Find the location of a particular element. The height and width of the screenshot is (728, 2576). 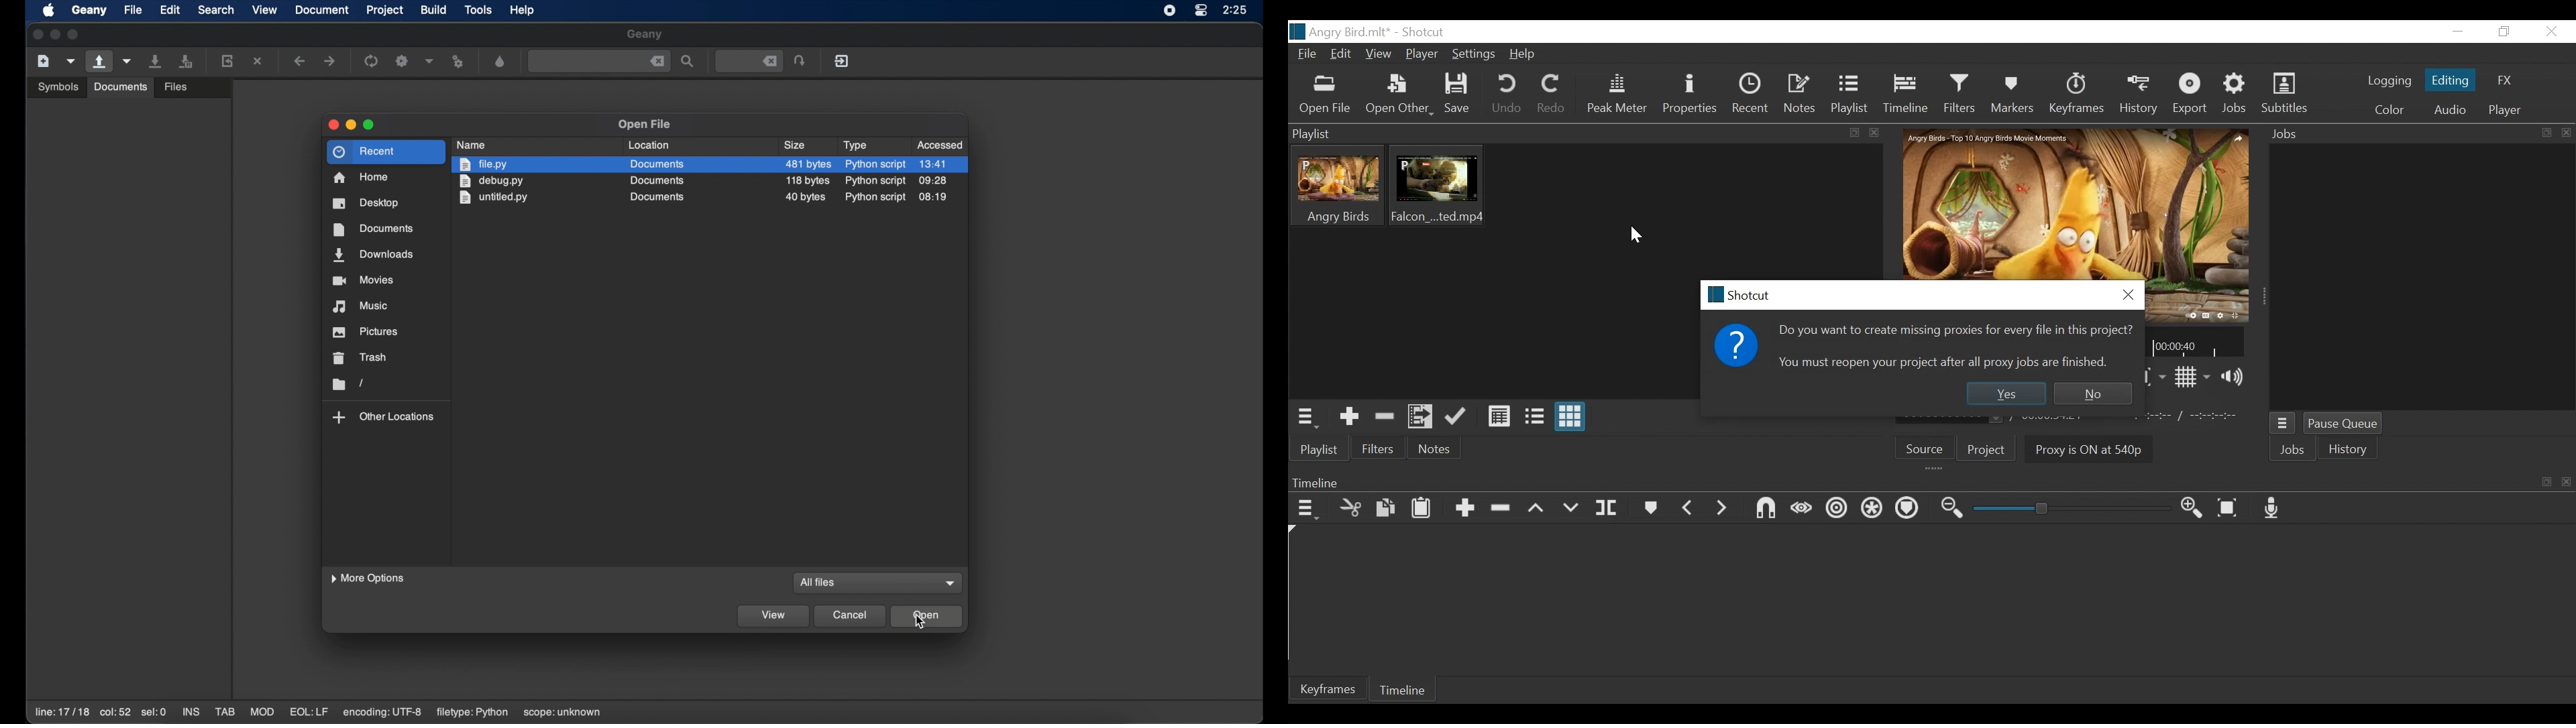

Media Viewer is located at coordinates (2072, 204).